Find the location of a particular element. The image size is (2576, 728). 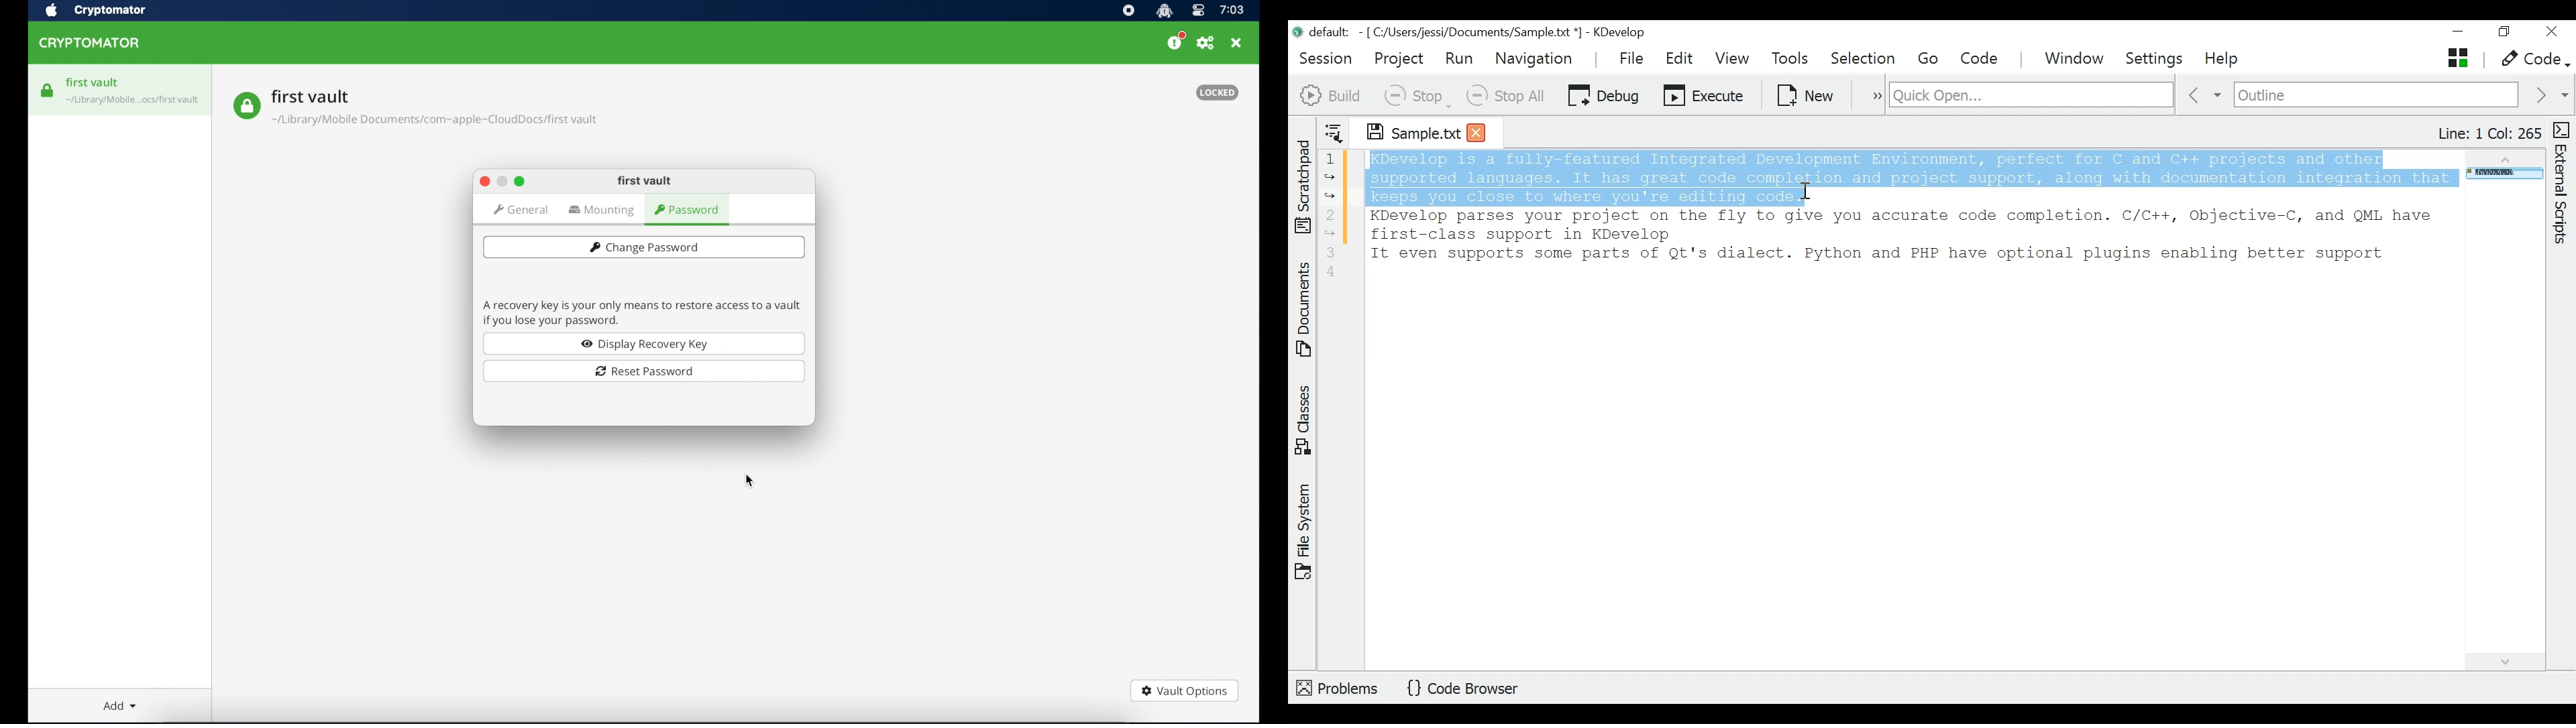

Outline is located at coordinates (2376, 96).